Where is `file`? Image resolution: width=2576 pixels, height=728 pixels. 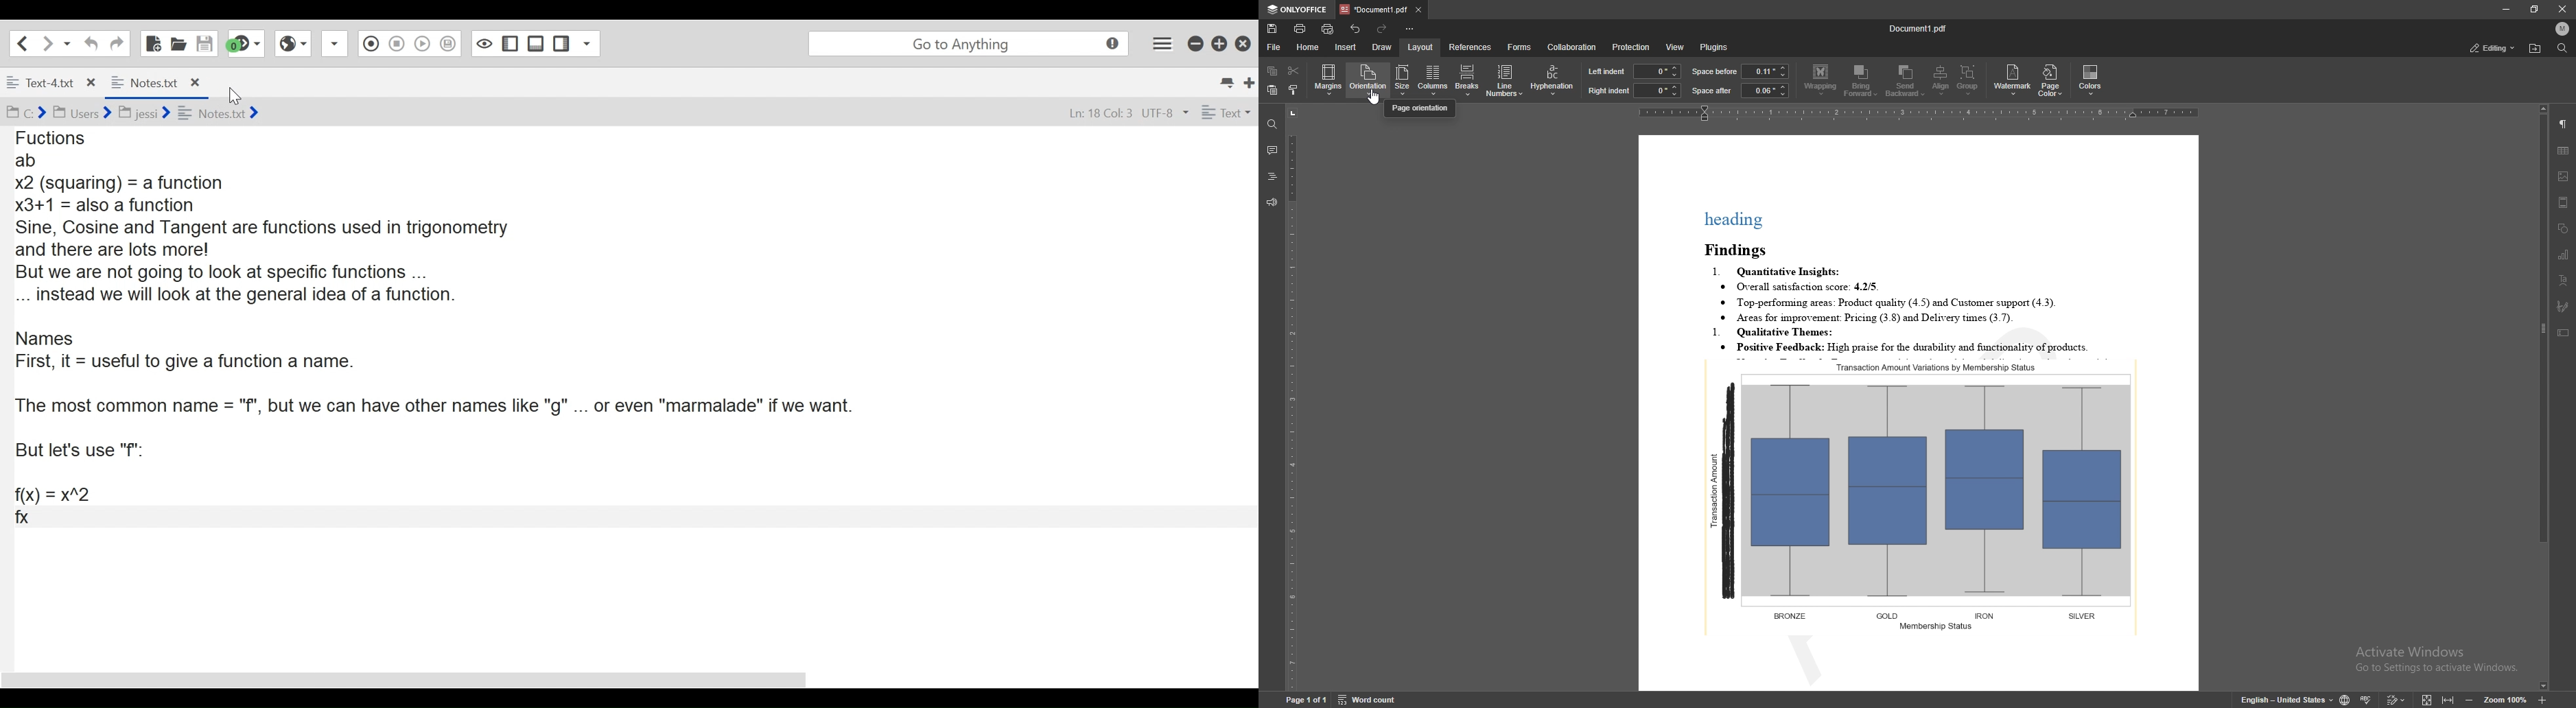 file is located at coordinates (1276, 47).